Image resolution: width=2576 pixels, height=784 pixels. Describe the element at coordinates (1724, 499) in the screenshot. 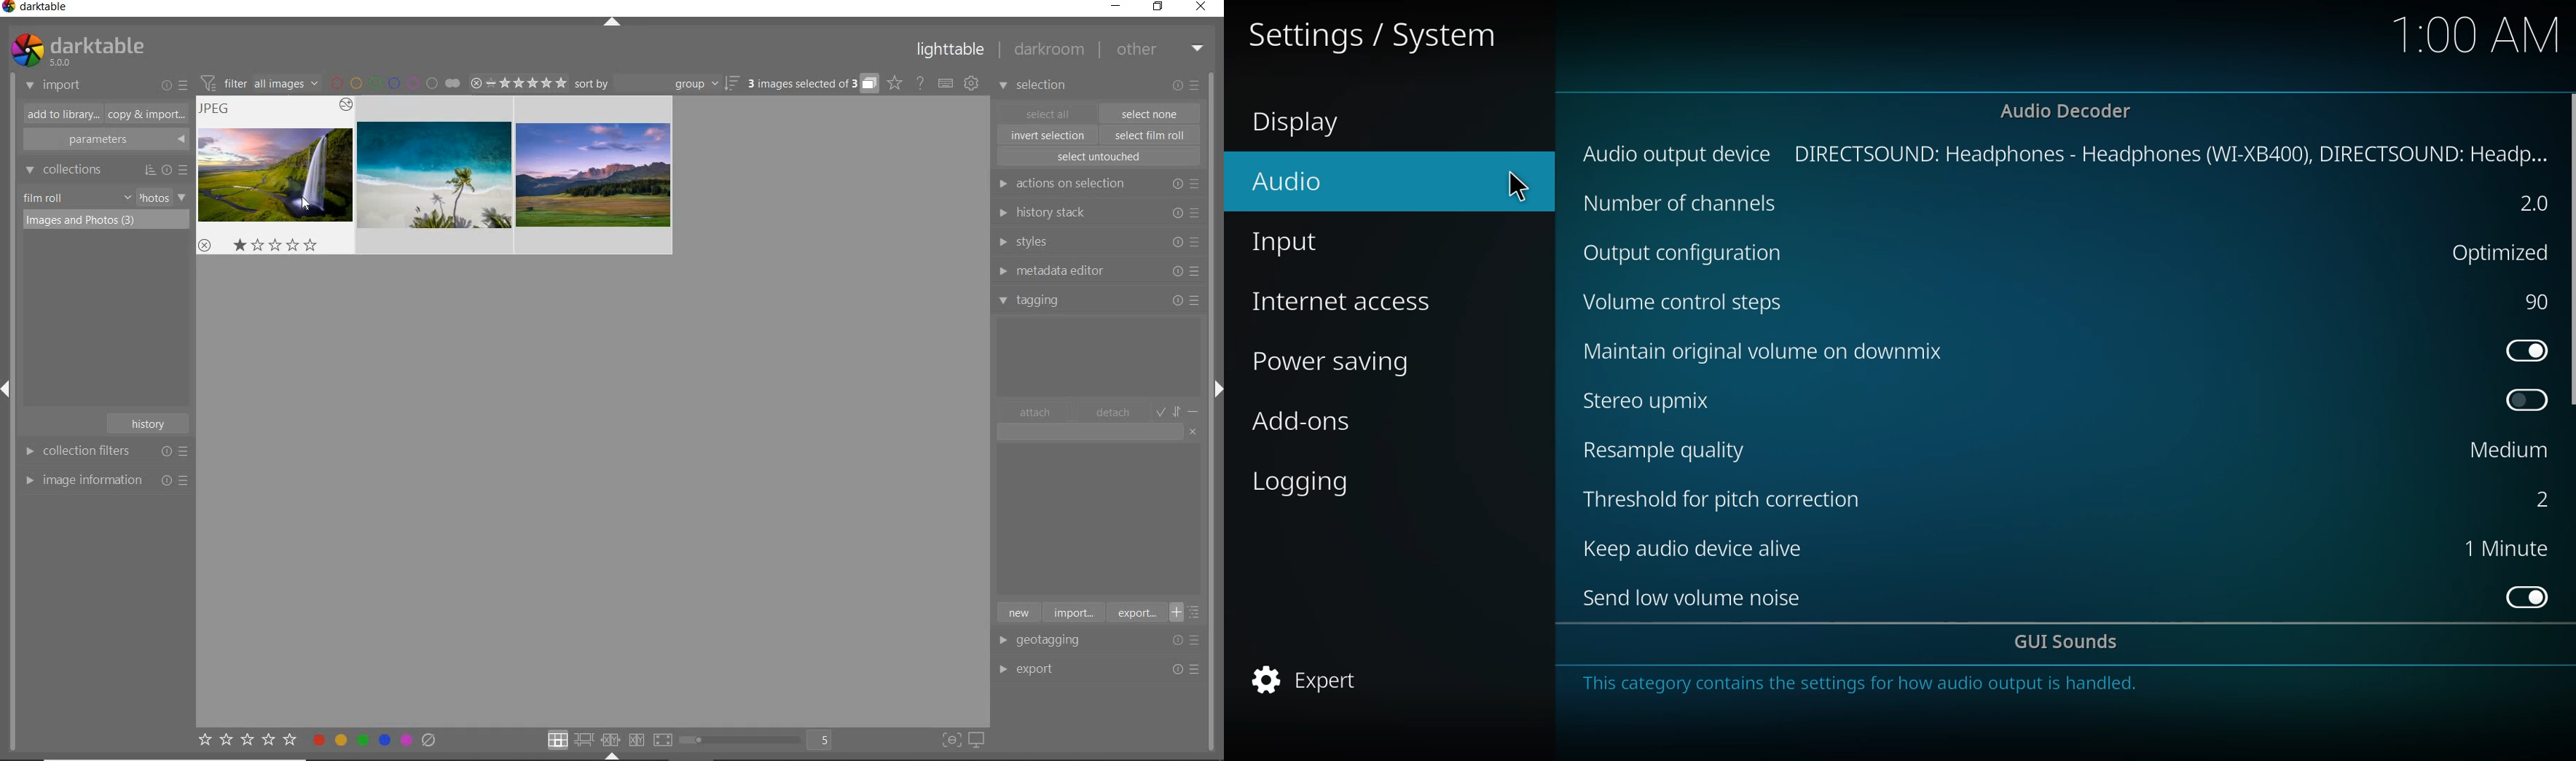

I see `threshold` at that location.